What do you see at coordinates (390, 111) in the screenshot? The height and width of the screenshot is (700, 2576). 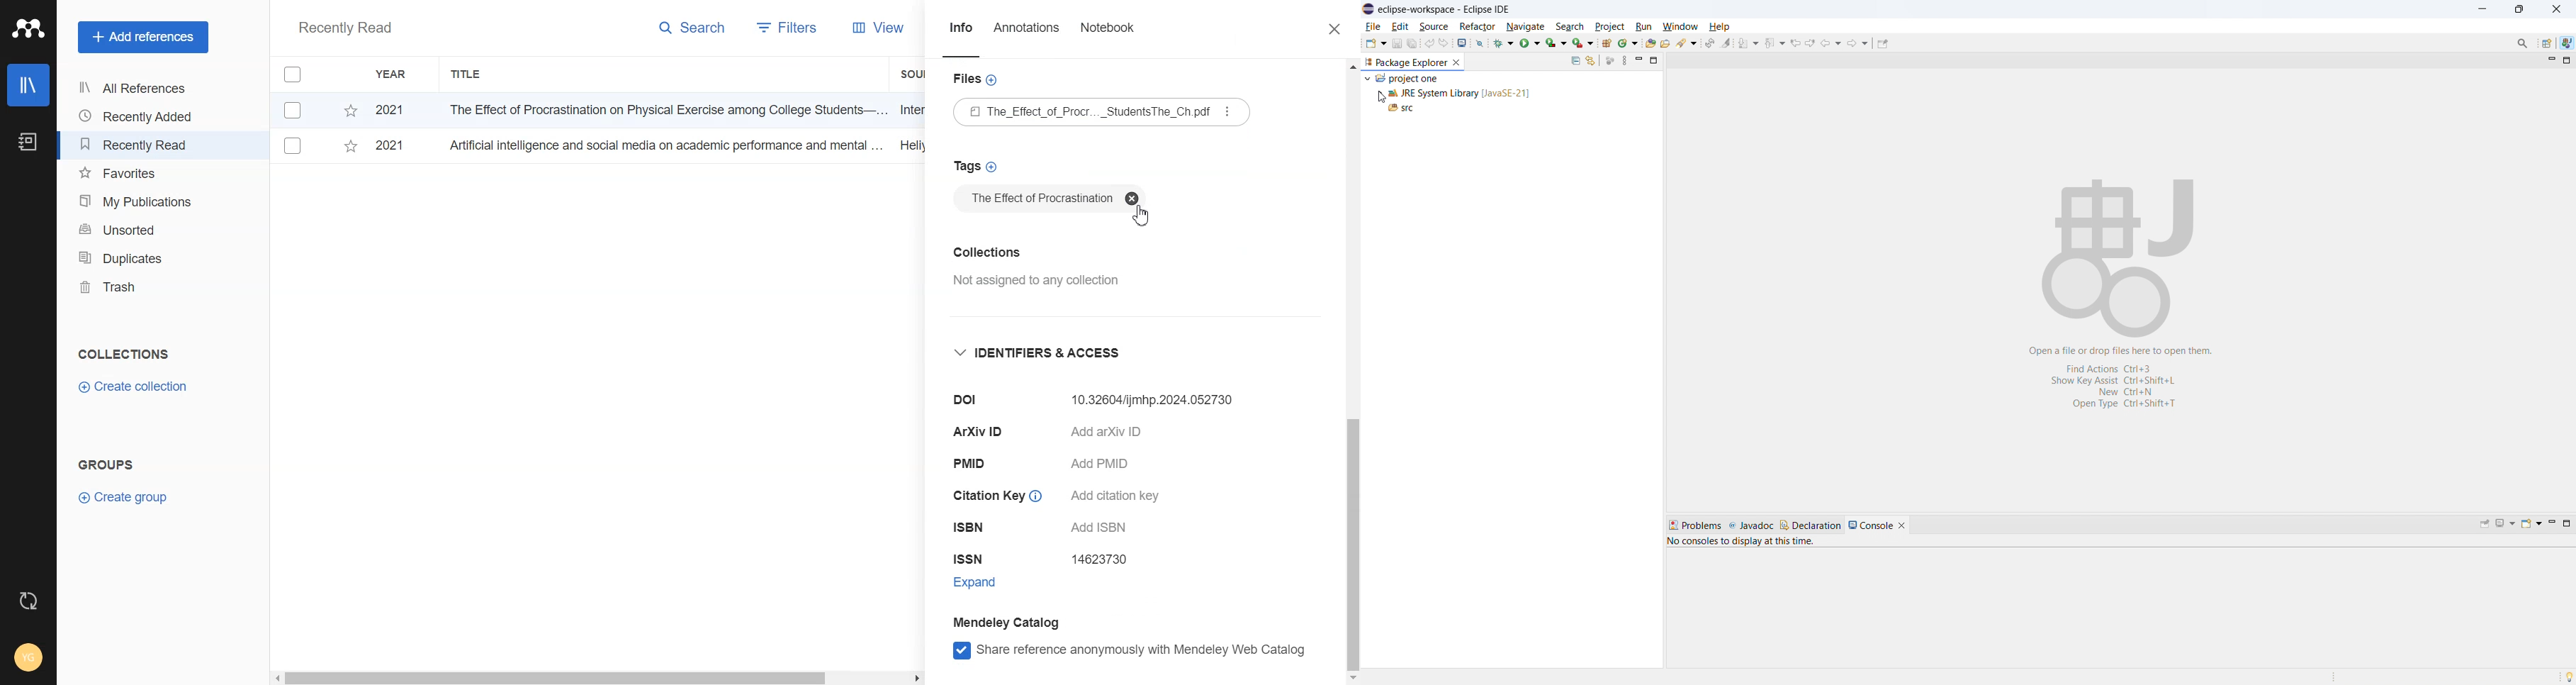 I see `2021` at bounding box center [390, 111].